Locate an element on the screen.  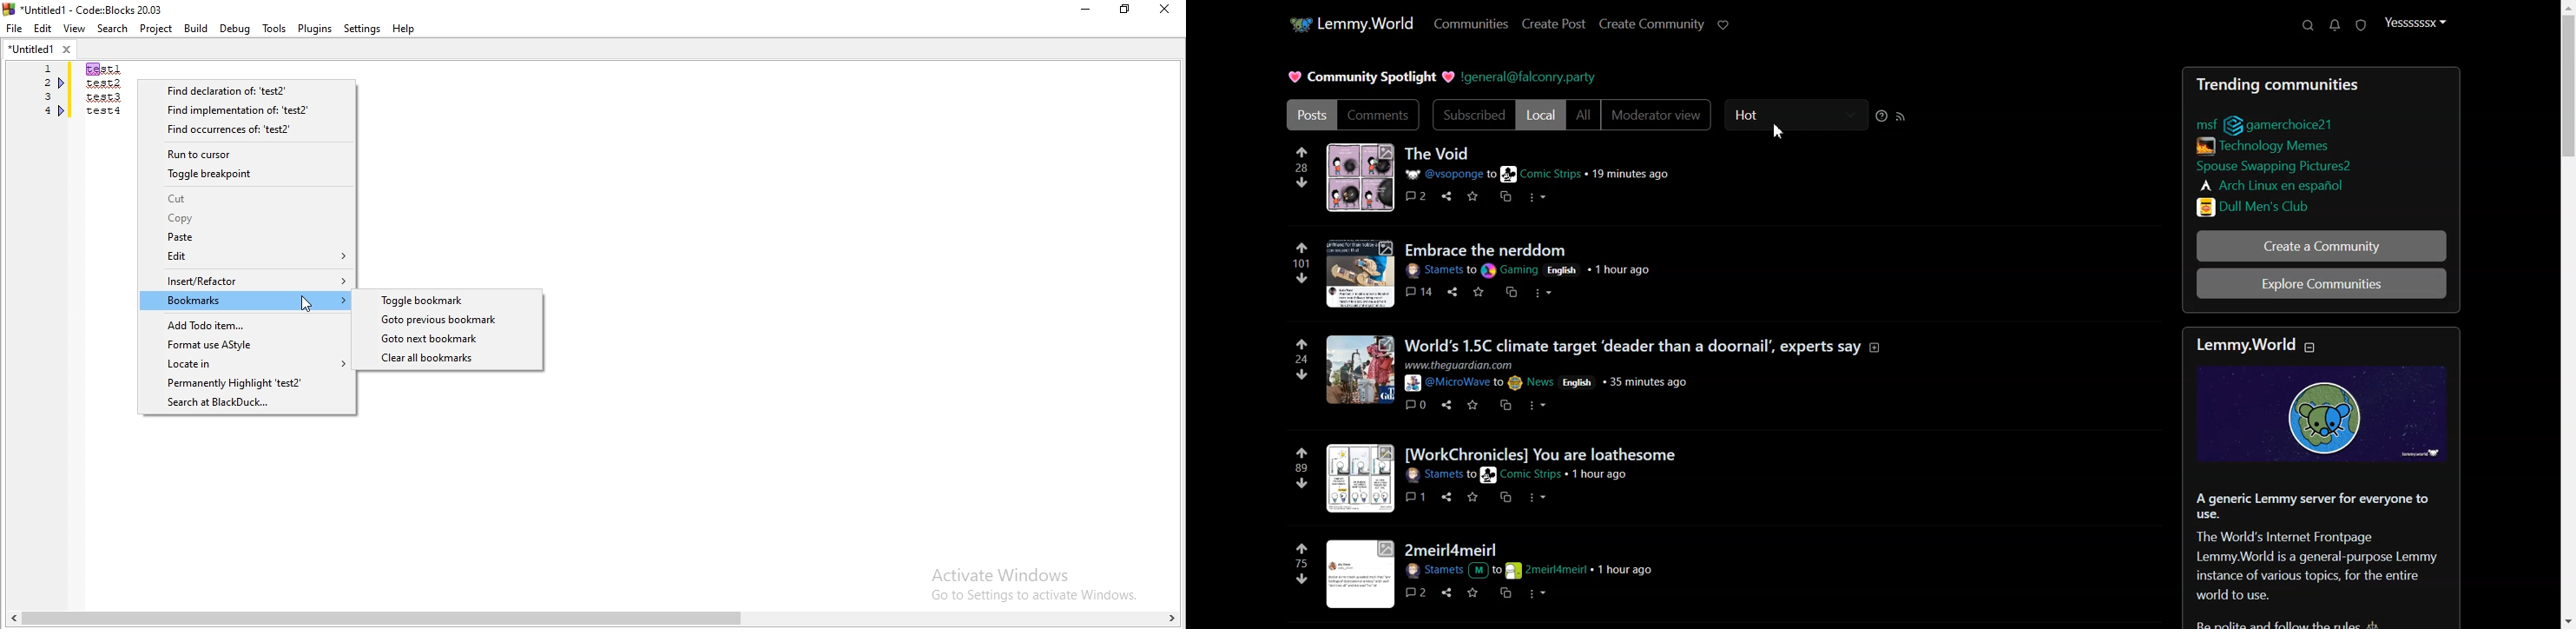
downvote is located at coordinates (1300, 181).